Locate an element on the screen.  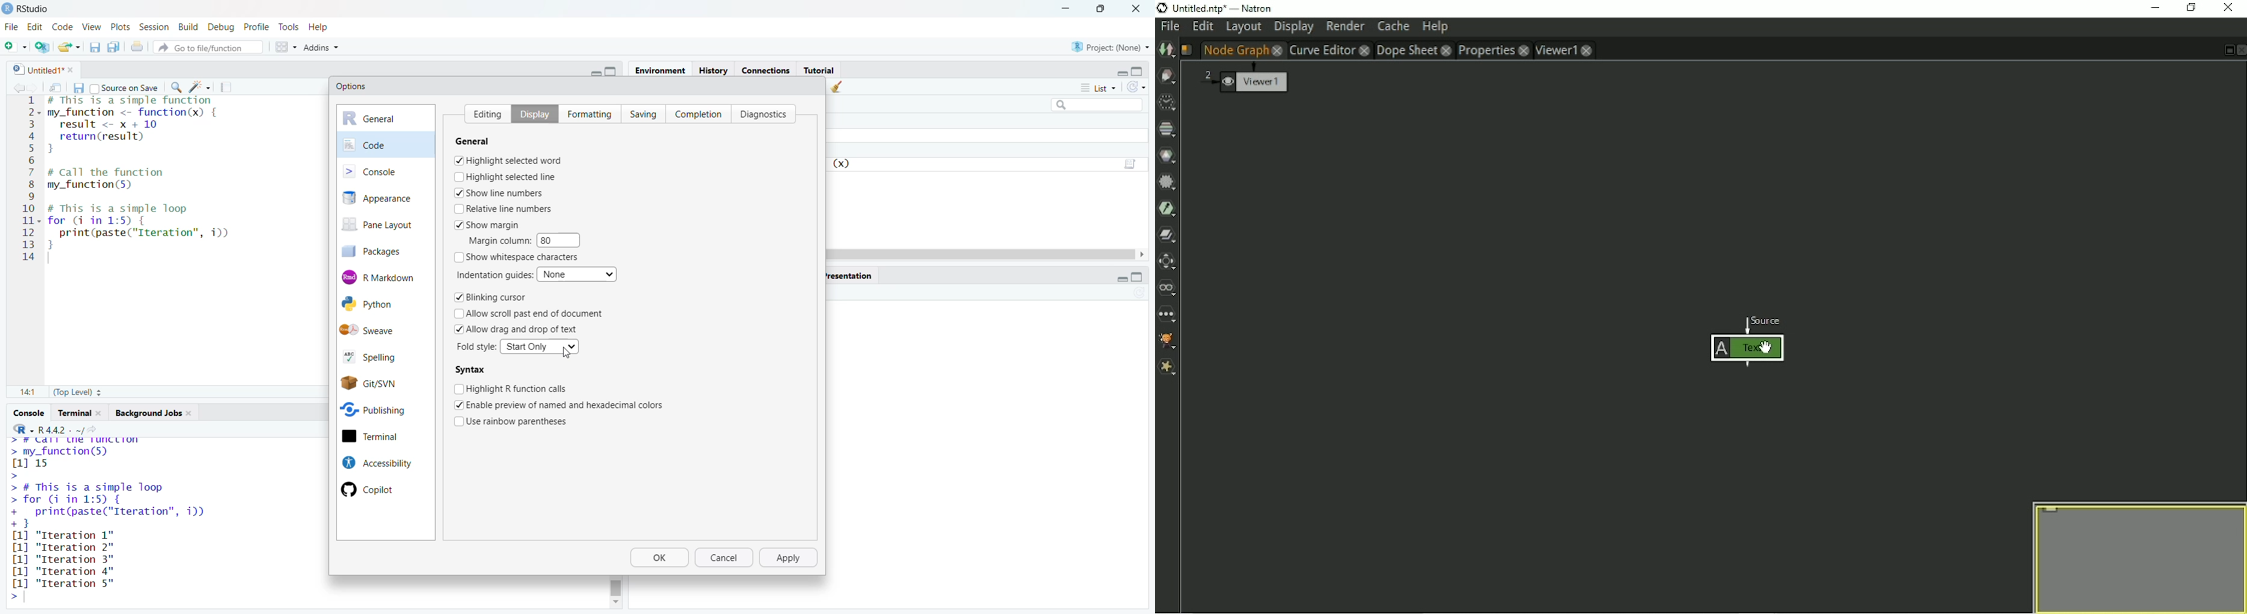
view is located at coordinates (91, 26).